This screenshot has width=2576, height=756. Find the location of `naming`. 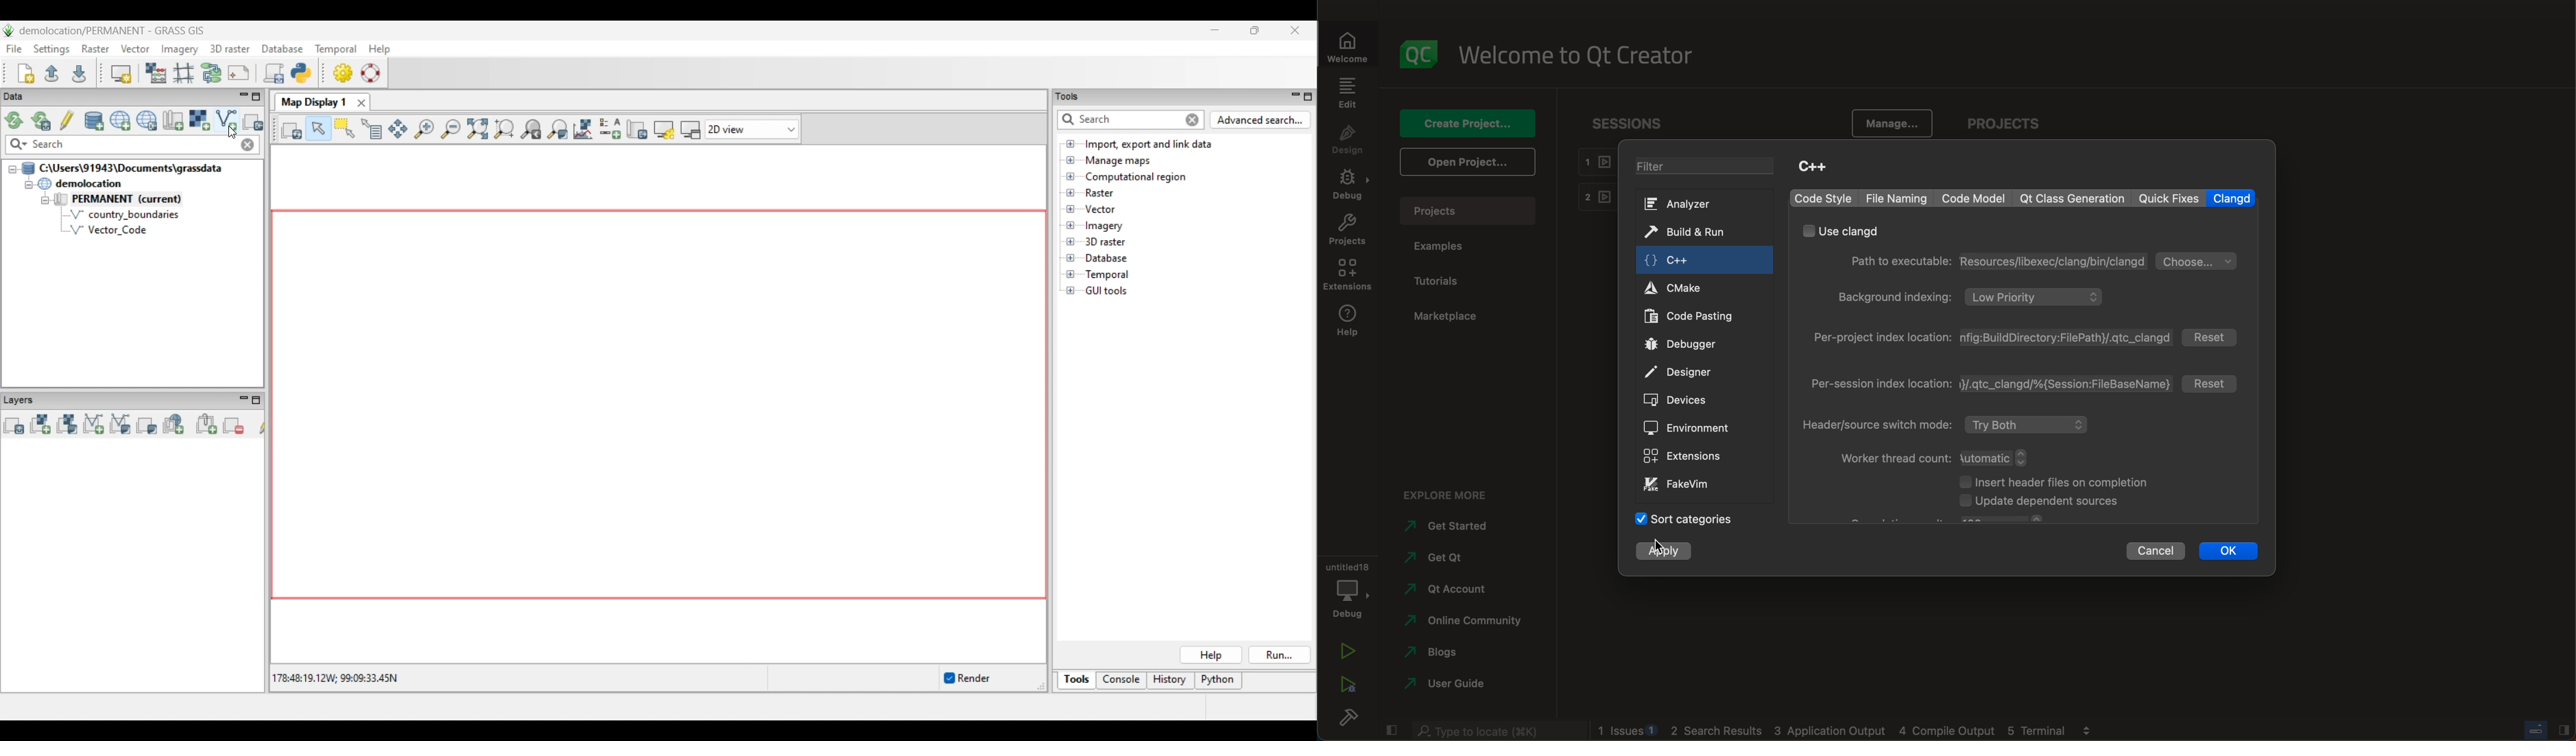

naming is located at coordinates (1897, 198).